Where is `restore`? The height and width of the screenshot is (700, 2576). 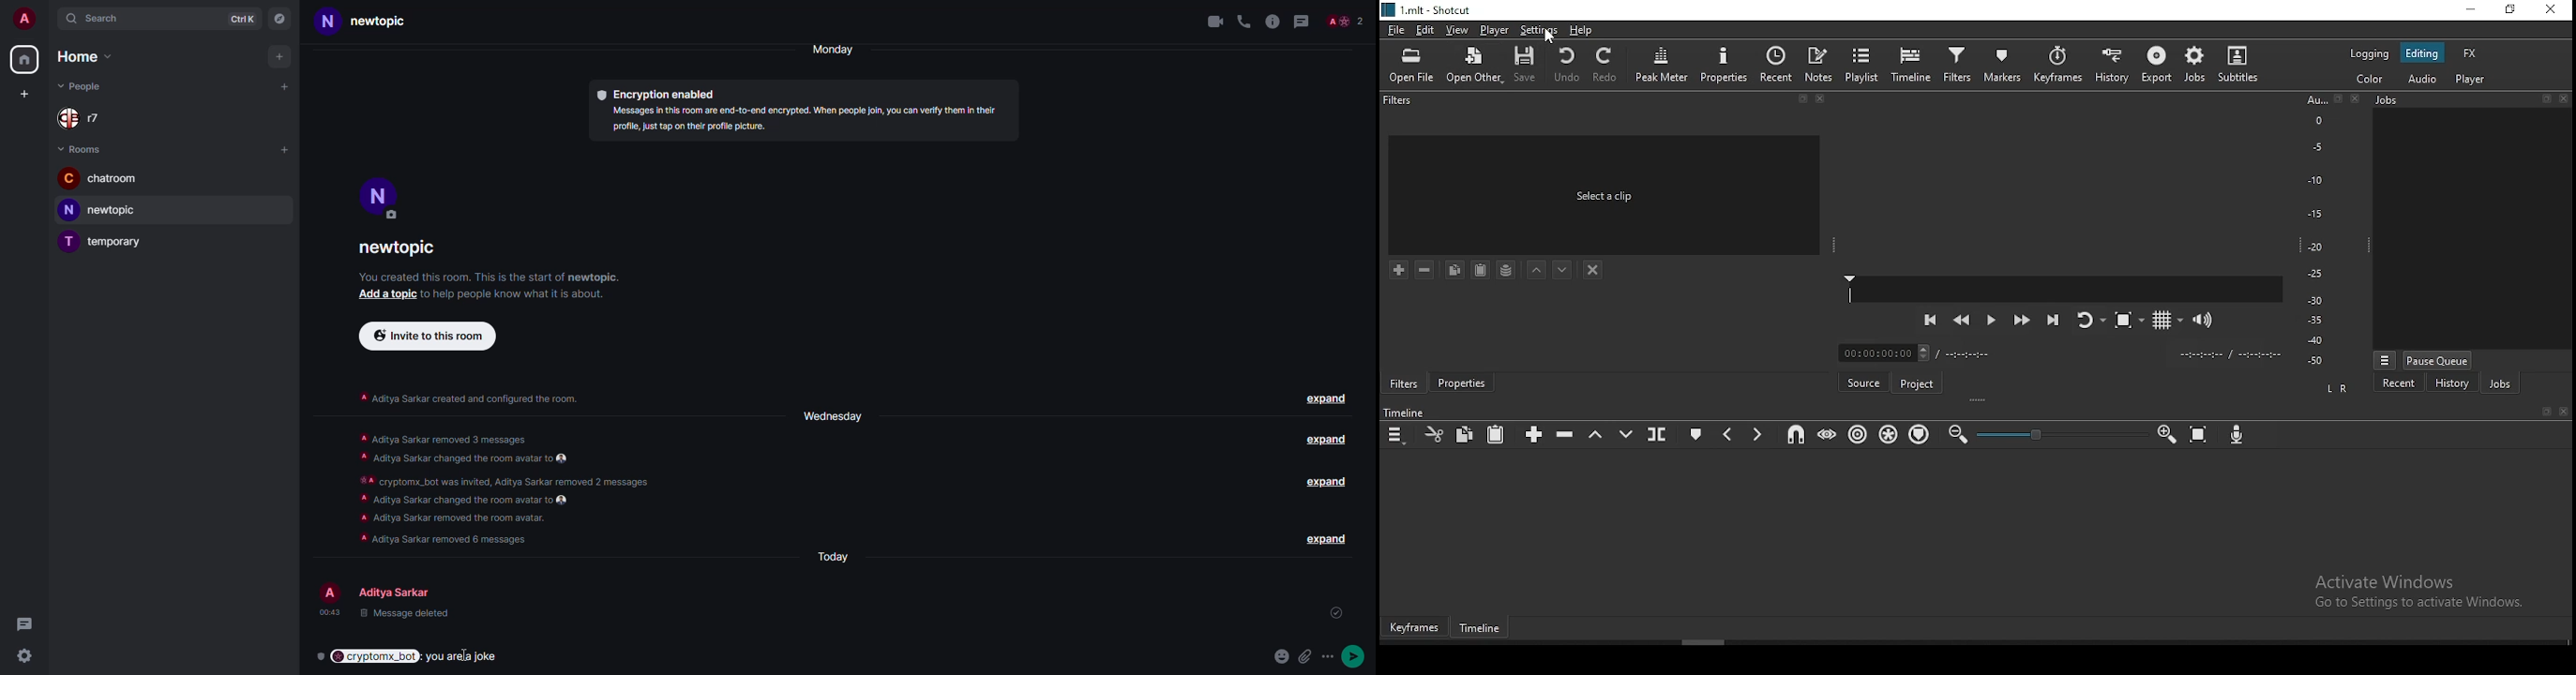 restore is located at coordinates (2509, 10).